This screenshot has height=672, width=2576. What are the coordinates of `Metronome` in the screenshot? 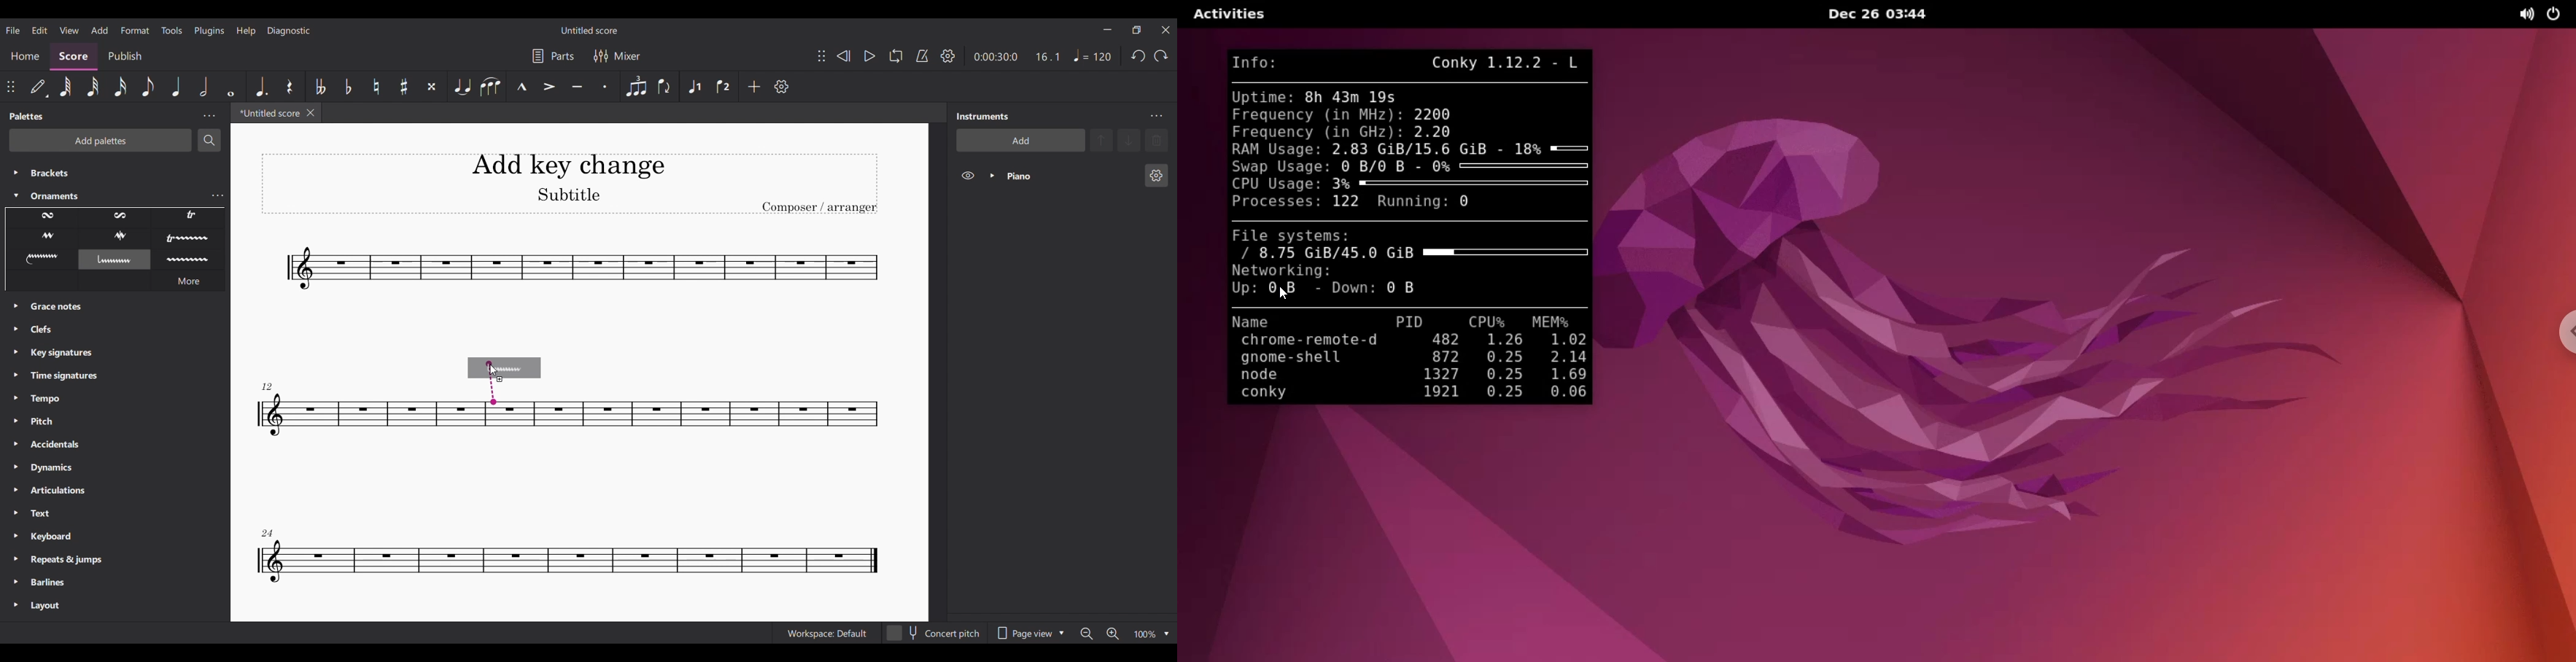 It's located at (922, 56).